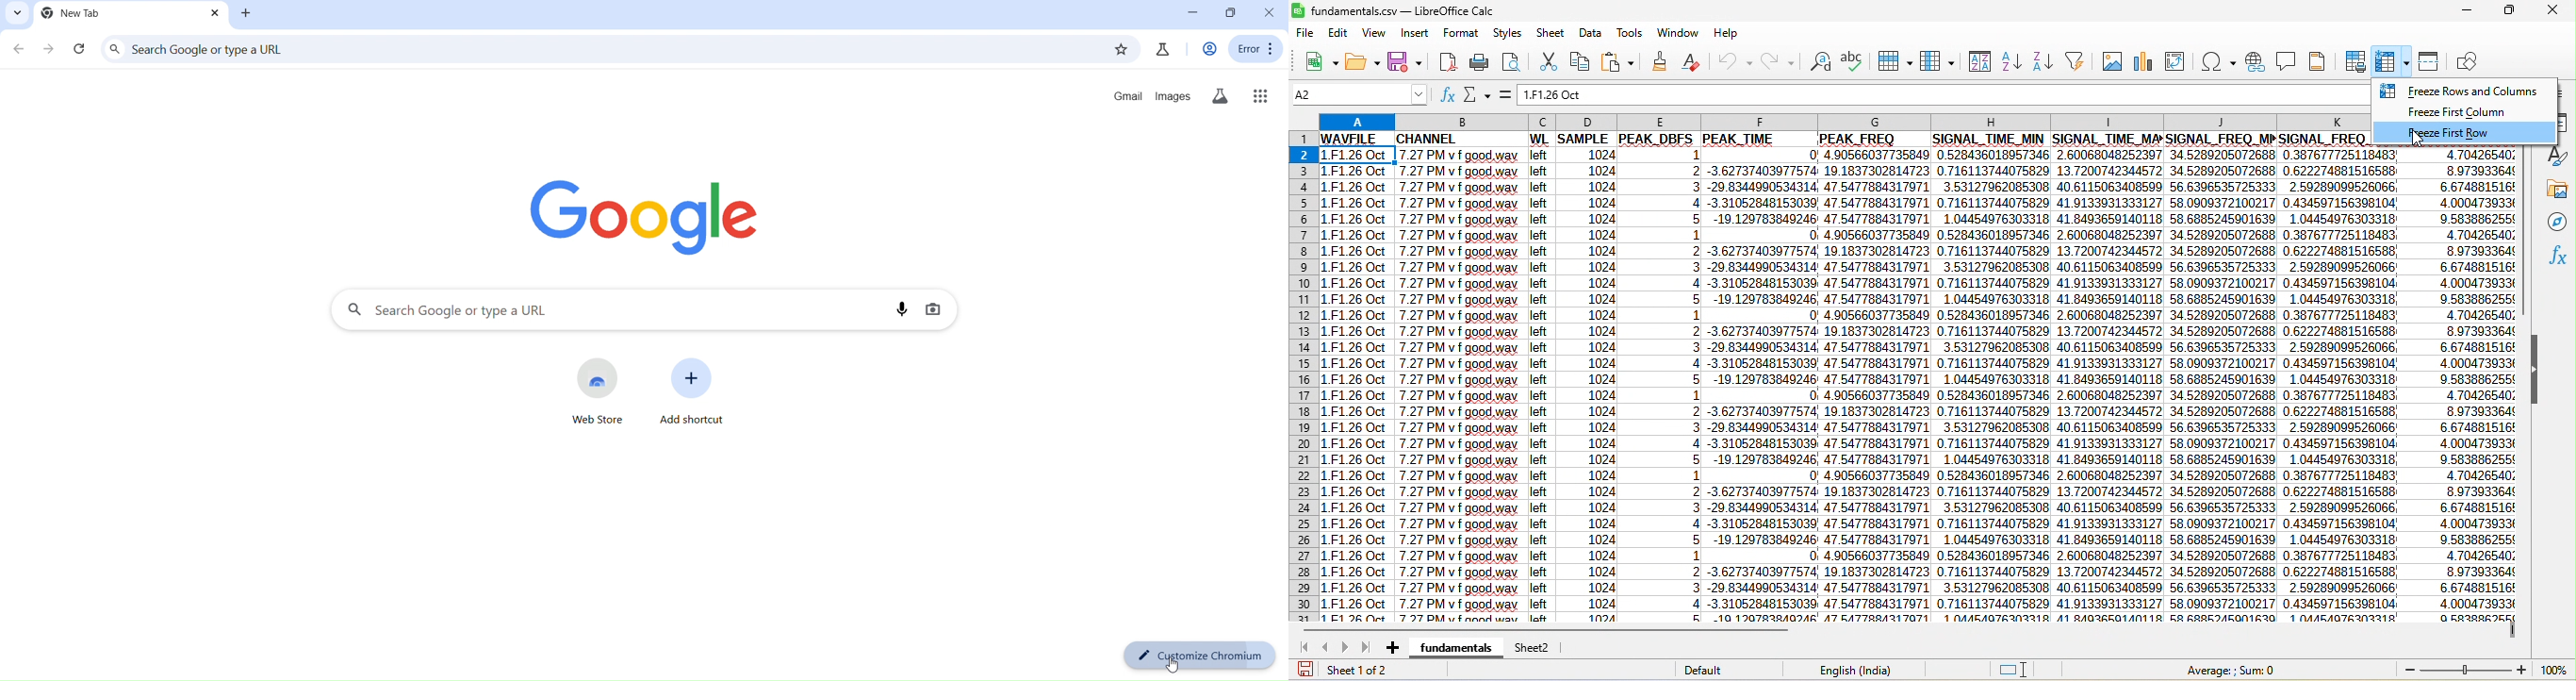 This screenshot has height=700, width=2576. I want to click on column headings, so click(1842, 122).